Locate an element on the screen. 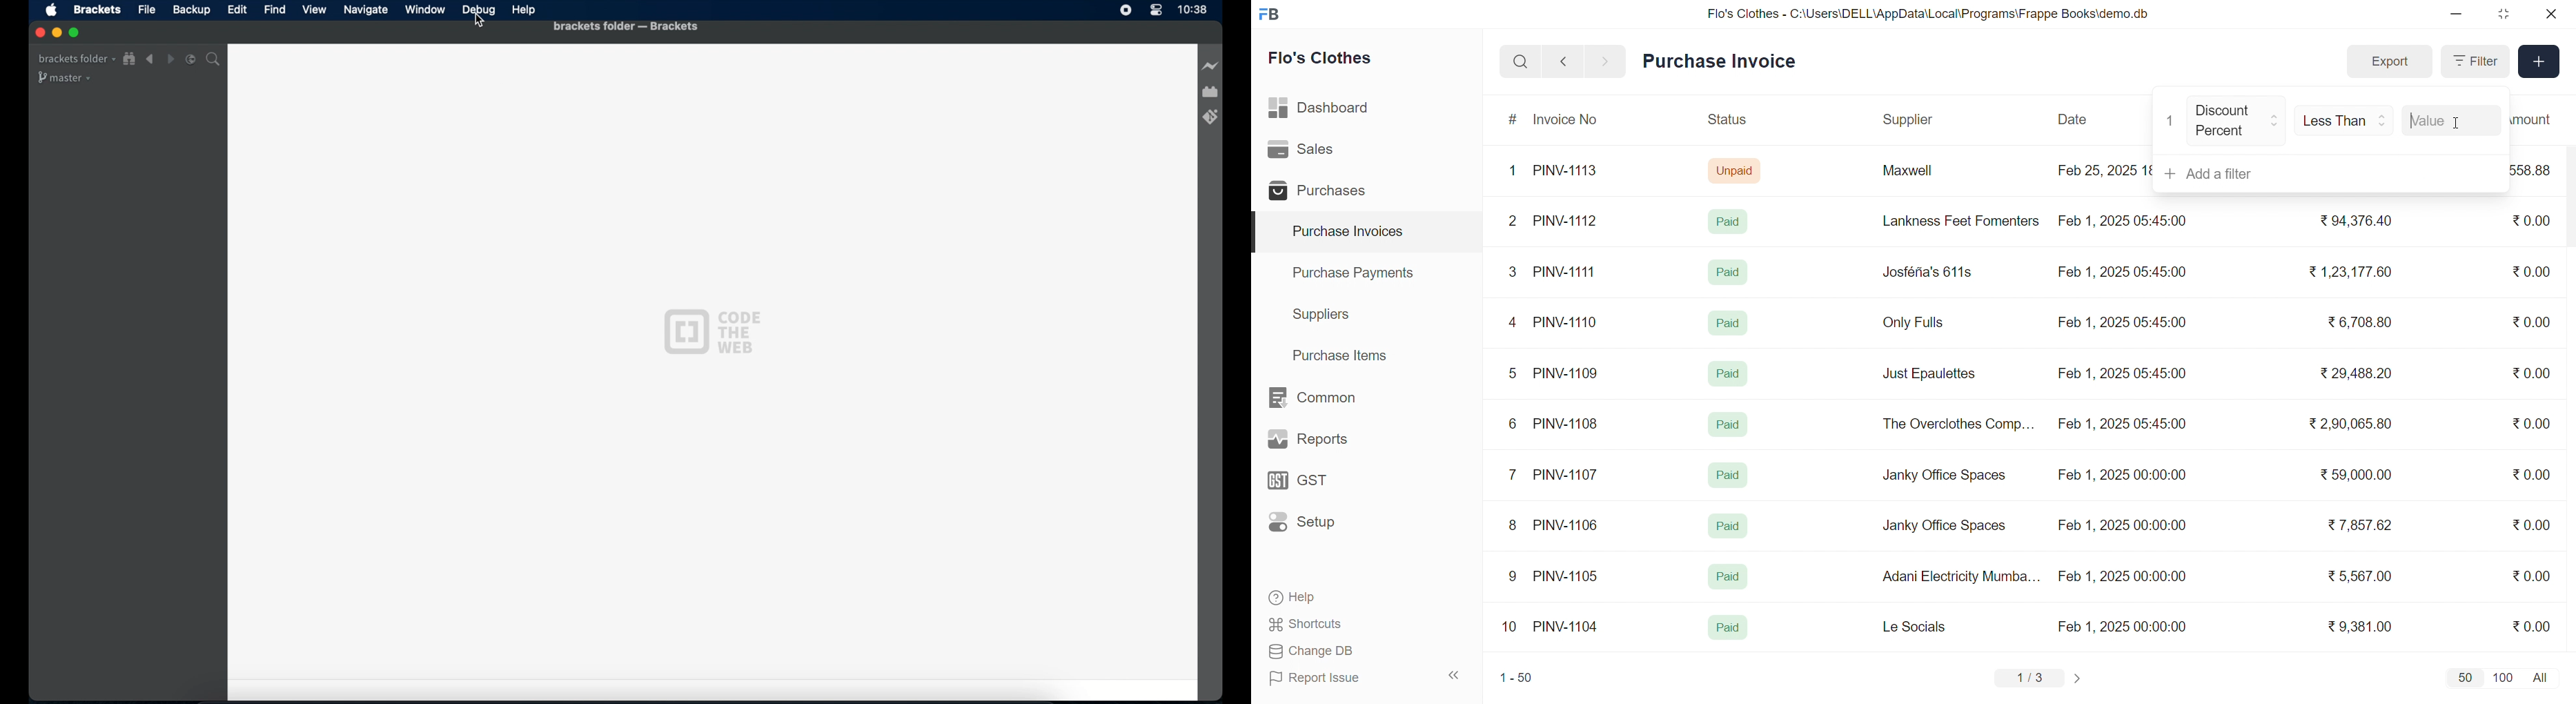  Value is located at coordinates (2448, 117).